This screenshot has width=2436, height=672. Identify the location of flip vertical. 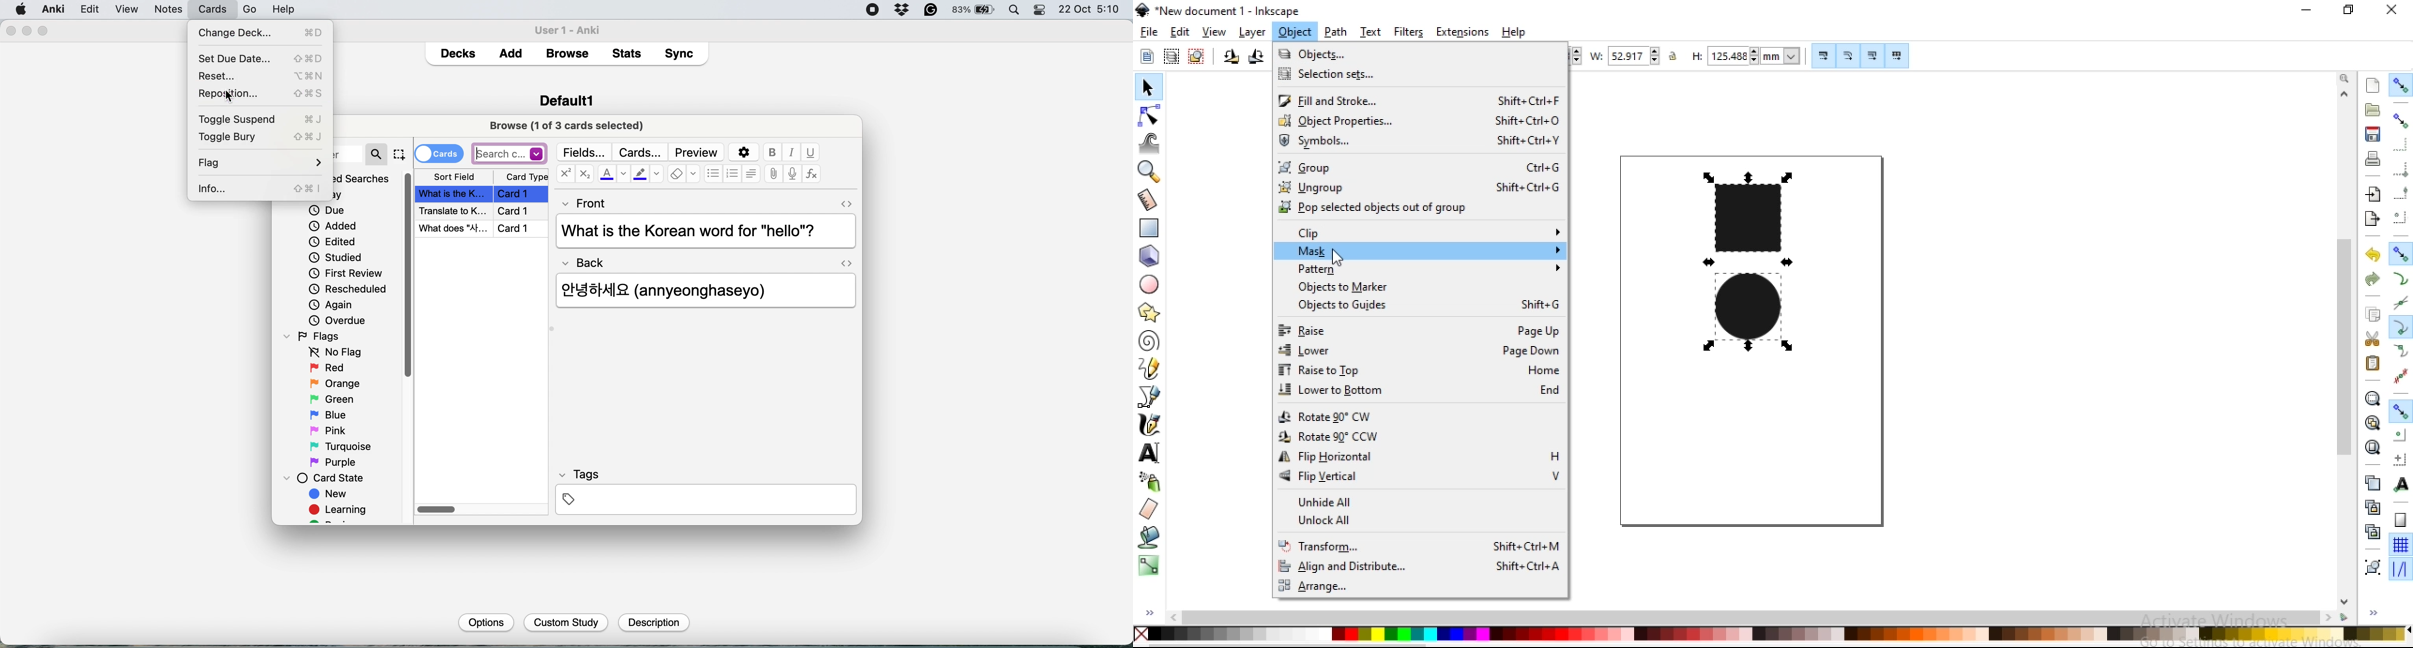
(1419, 477).